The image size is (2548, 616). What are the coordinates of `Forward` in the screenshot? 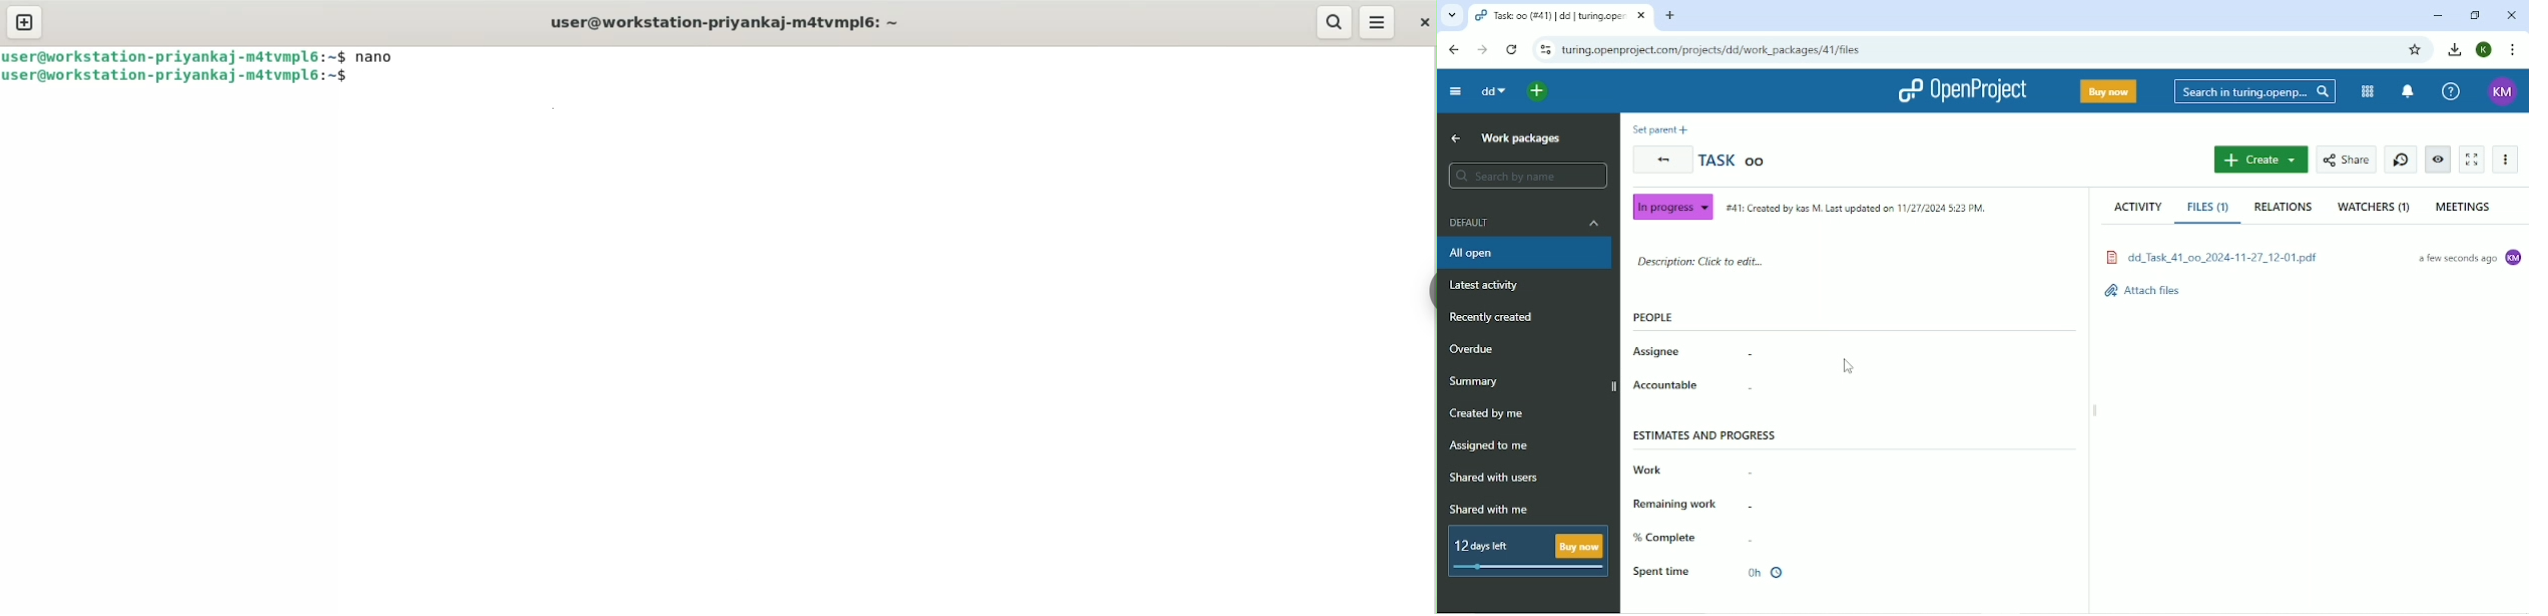 It's located at (1483, 49).